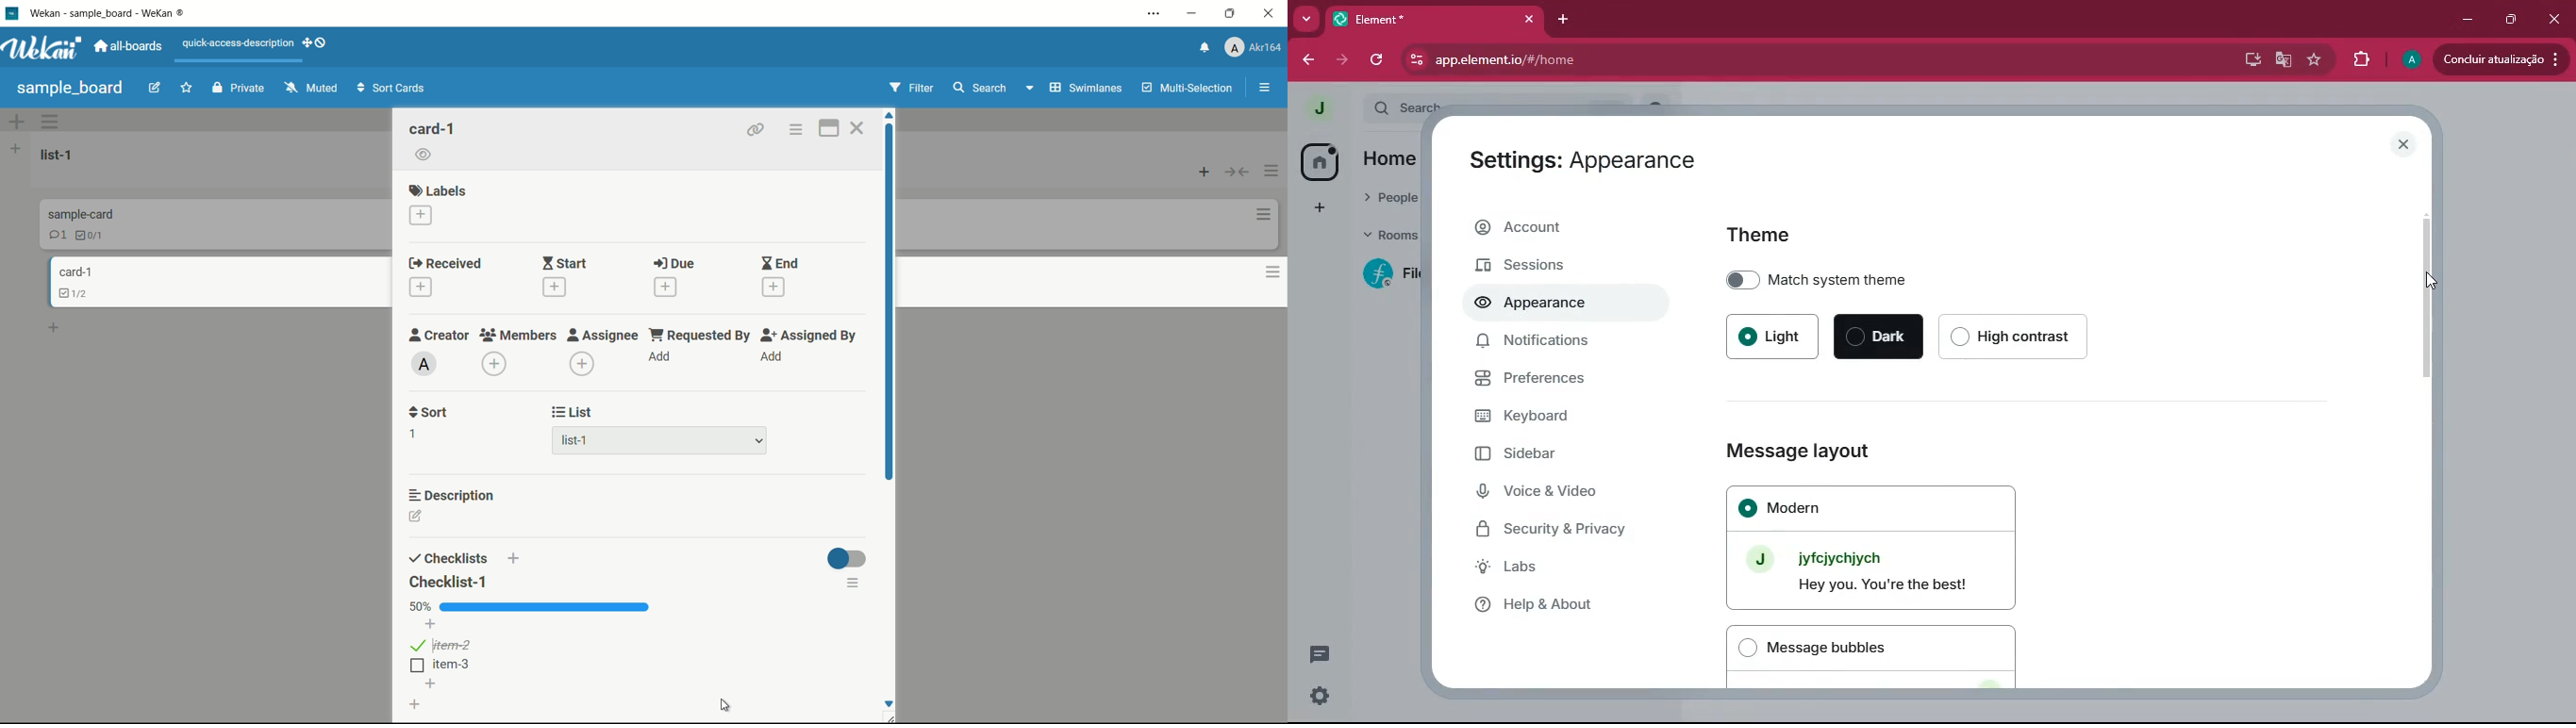 This screenshot has width=2576, height=728. What do you see at coordinates (854, 582) in the screenshot?
I see `checklist actions` at bounding box center [854, 582].